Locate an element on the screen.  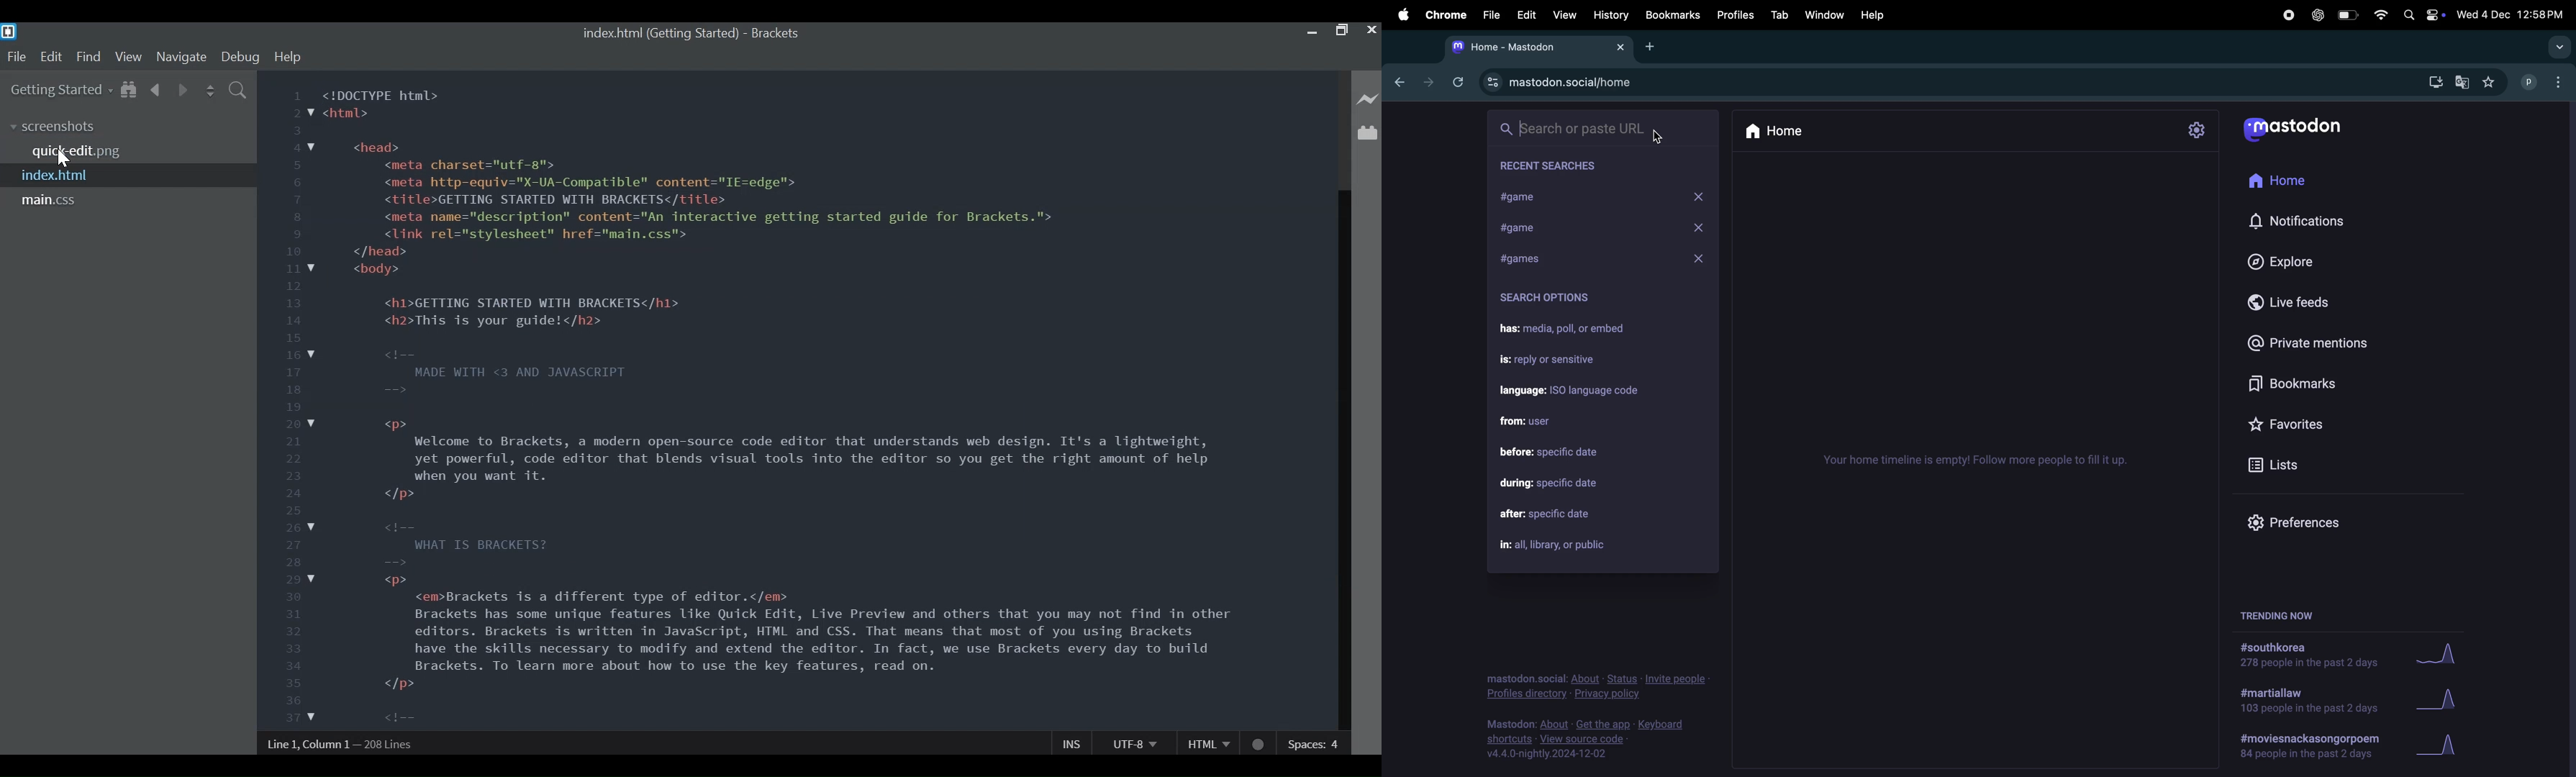
#south korea is located at coordinates (2303, 657).